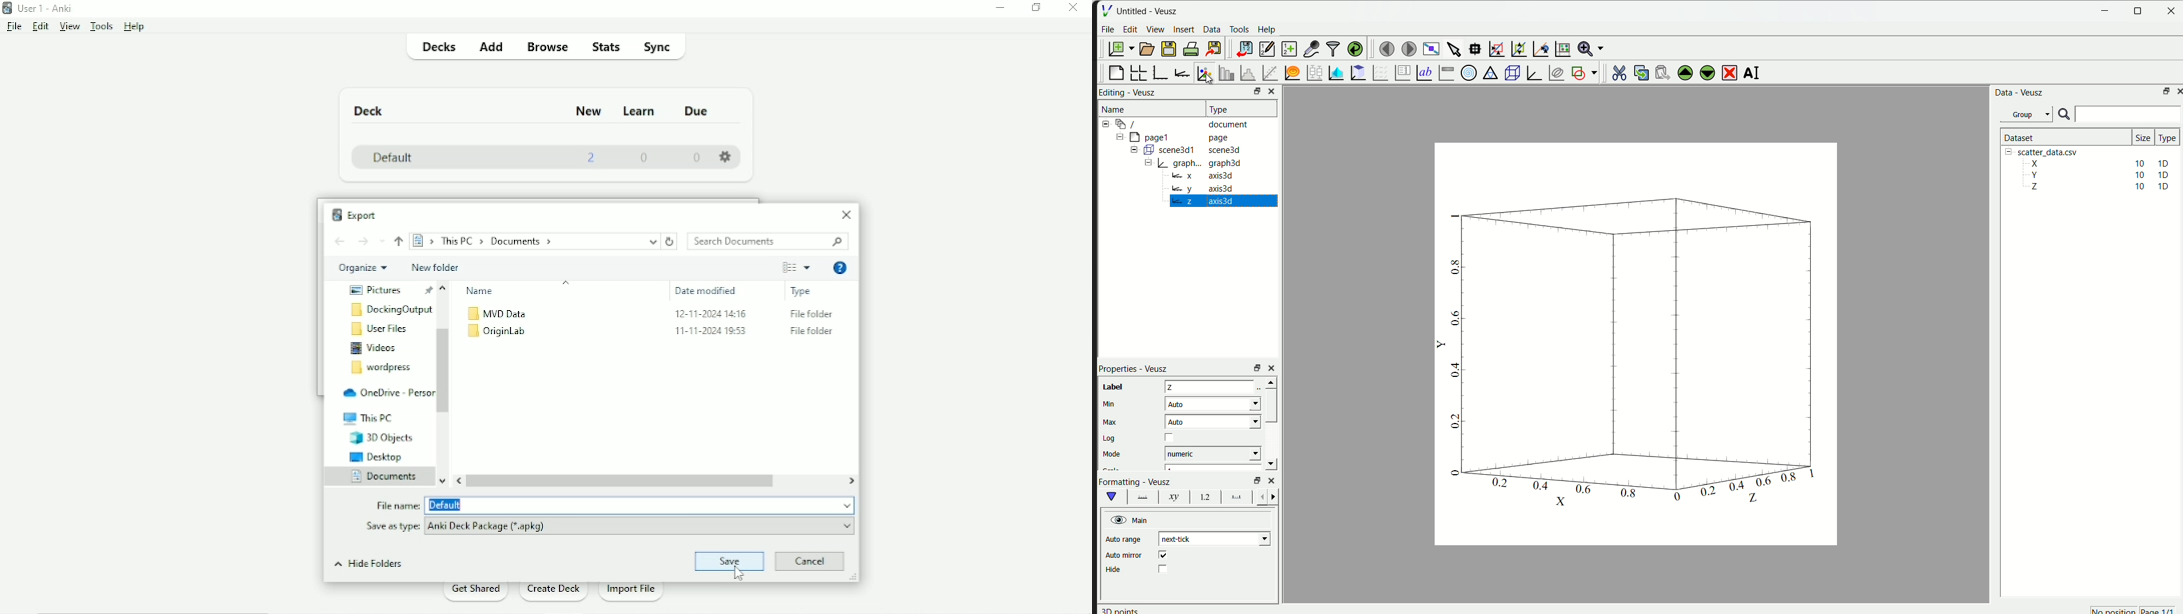 This screenshot has width=2184, height=616. What do you see at coordinates (604, 526) in the screenshot?
I see `Save as type` at bounding box center [604, 526].